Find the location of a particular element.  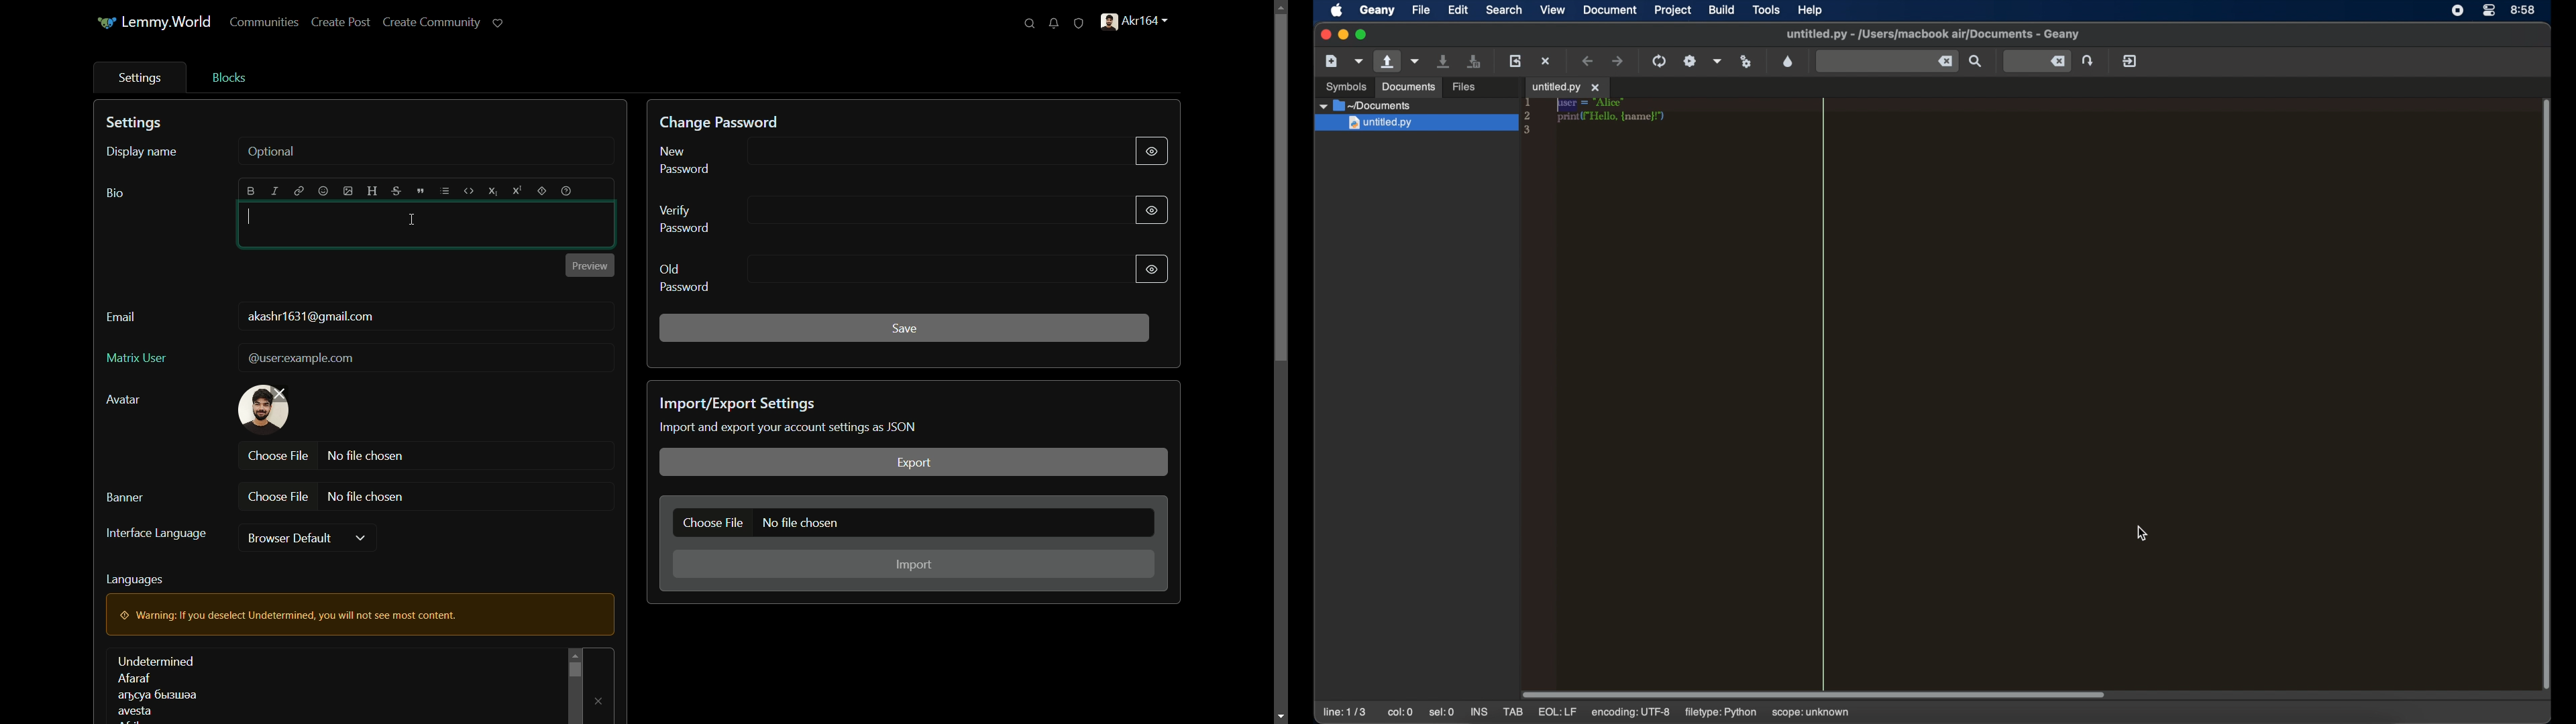

superscript is located at coordinates (518, 191).